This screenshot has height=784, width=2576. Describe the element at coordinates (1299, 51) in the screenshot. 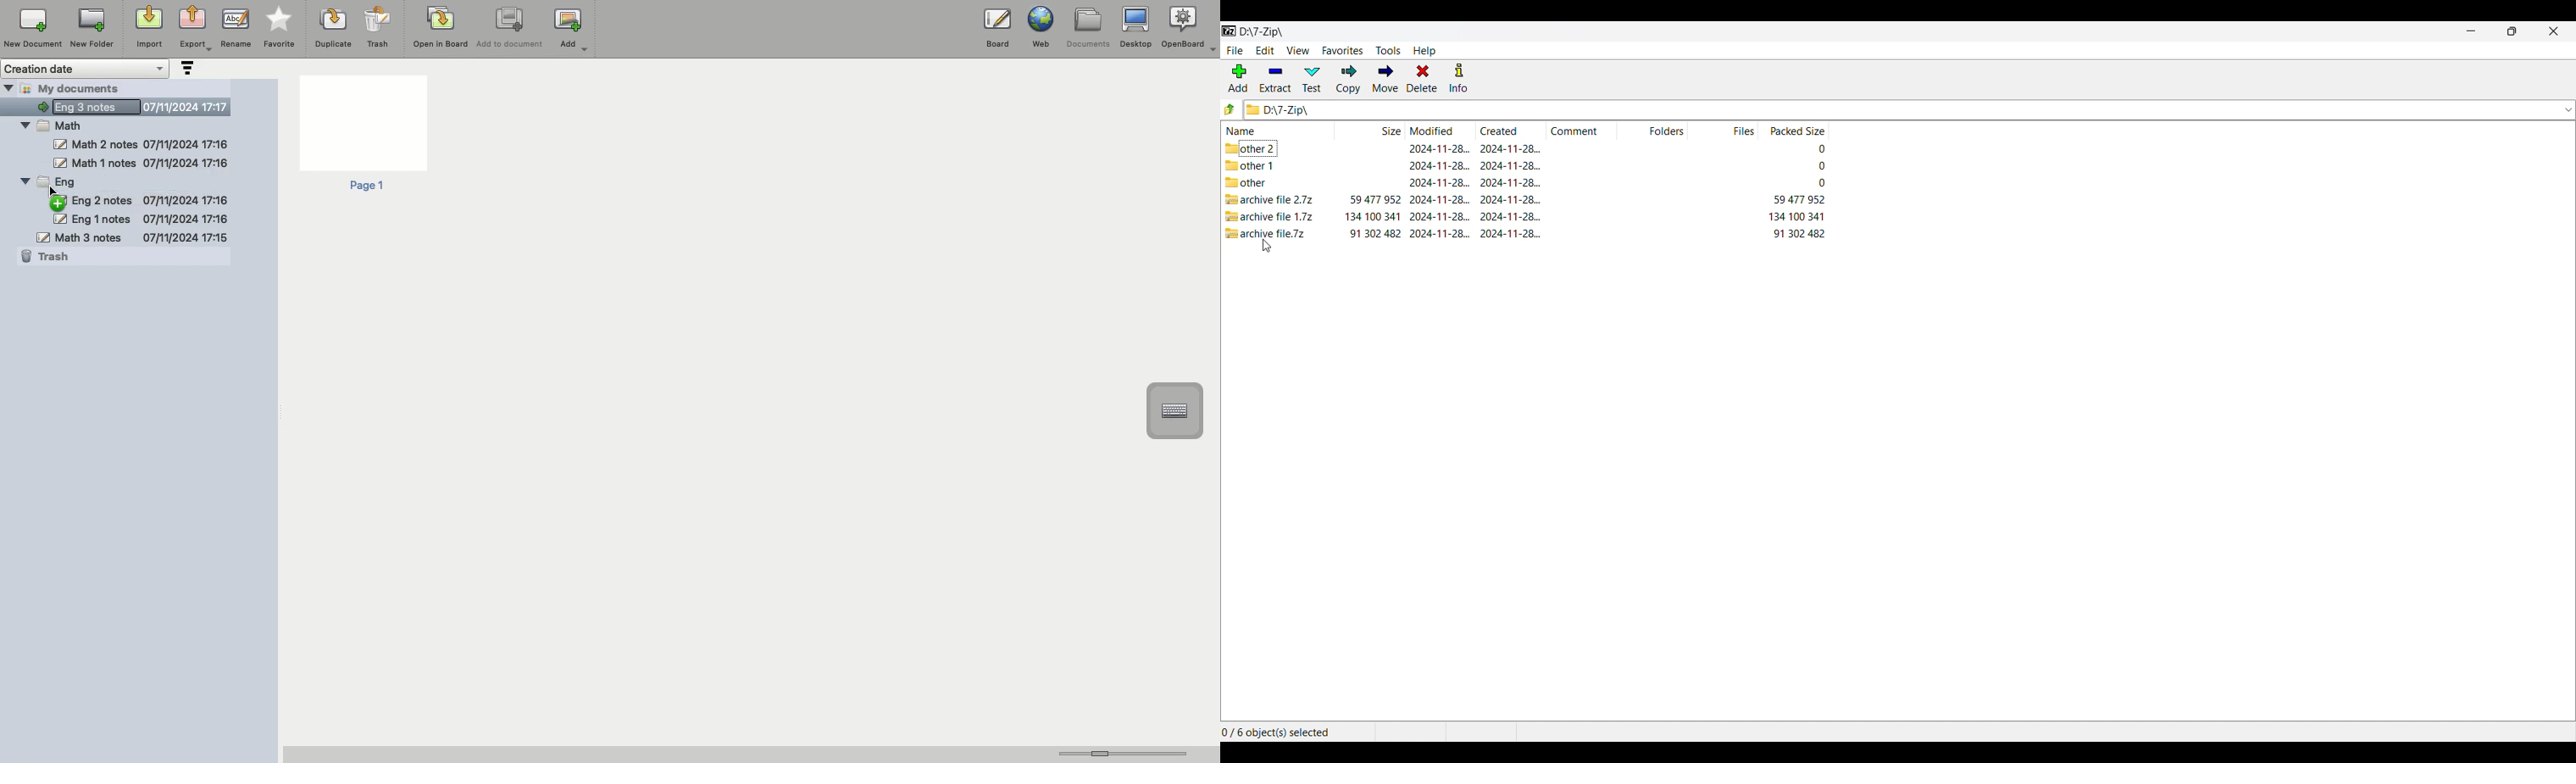

I see `View menu` at that location.